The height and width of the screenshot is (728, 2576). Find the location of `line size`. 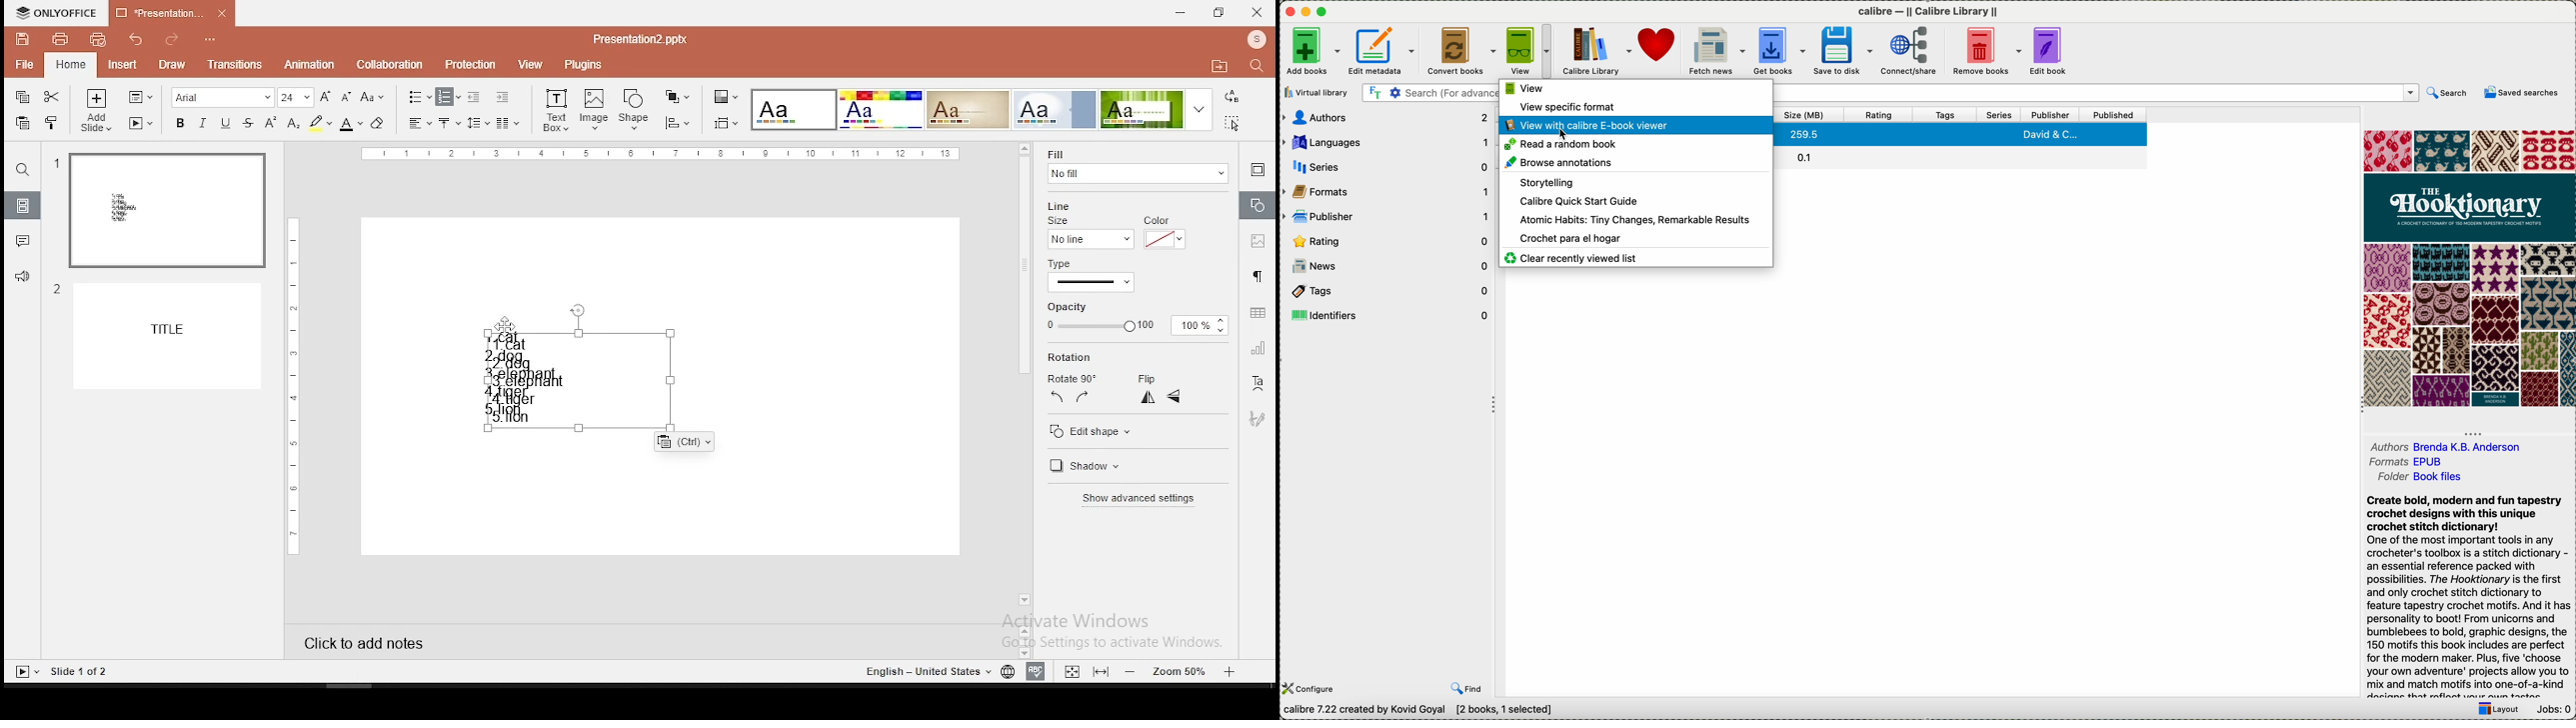

line size is located at coordinates (1064, 212).